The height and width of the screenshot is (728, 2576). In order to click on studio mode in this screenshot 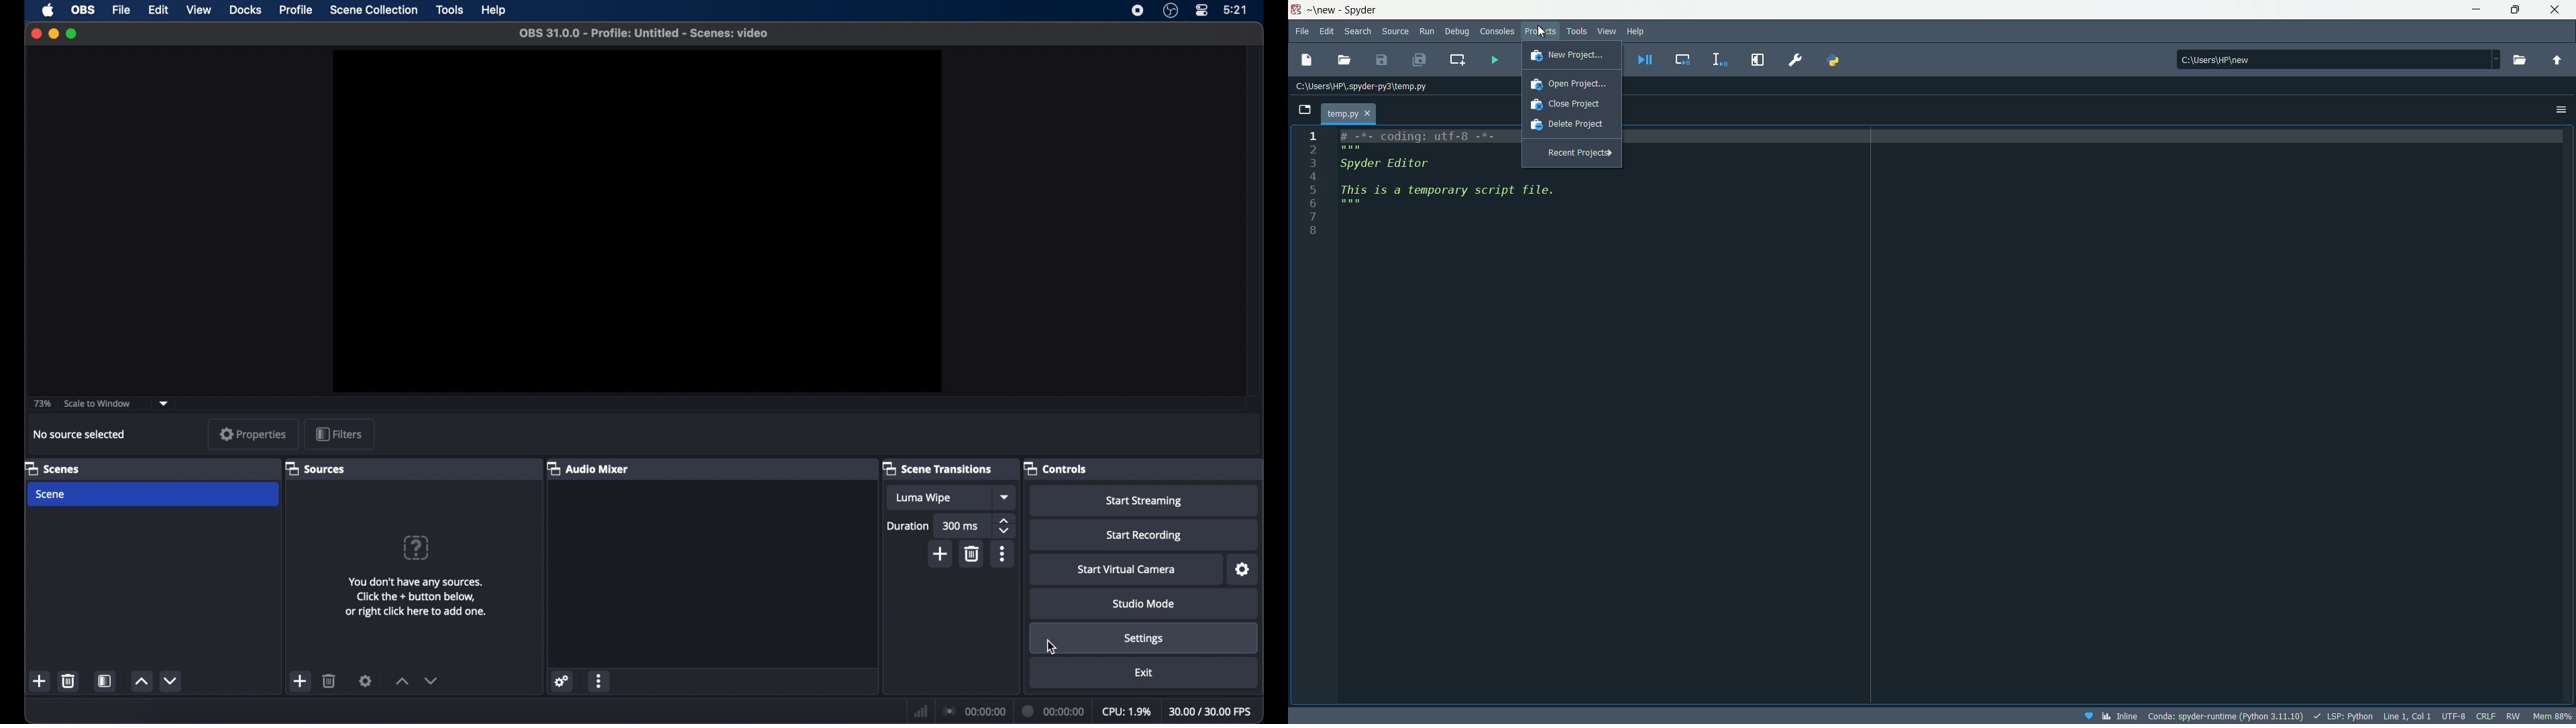, I will do `click(1144, 605)`.